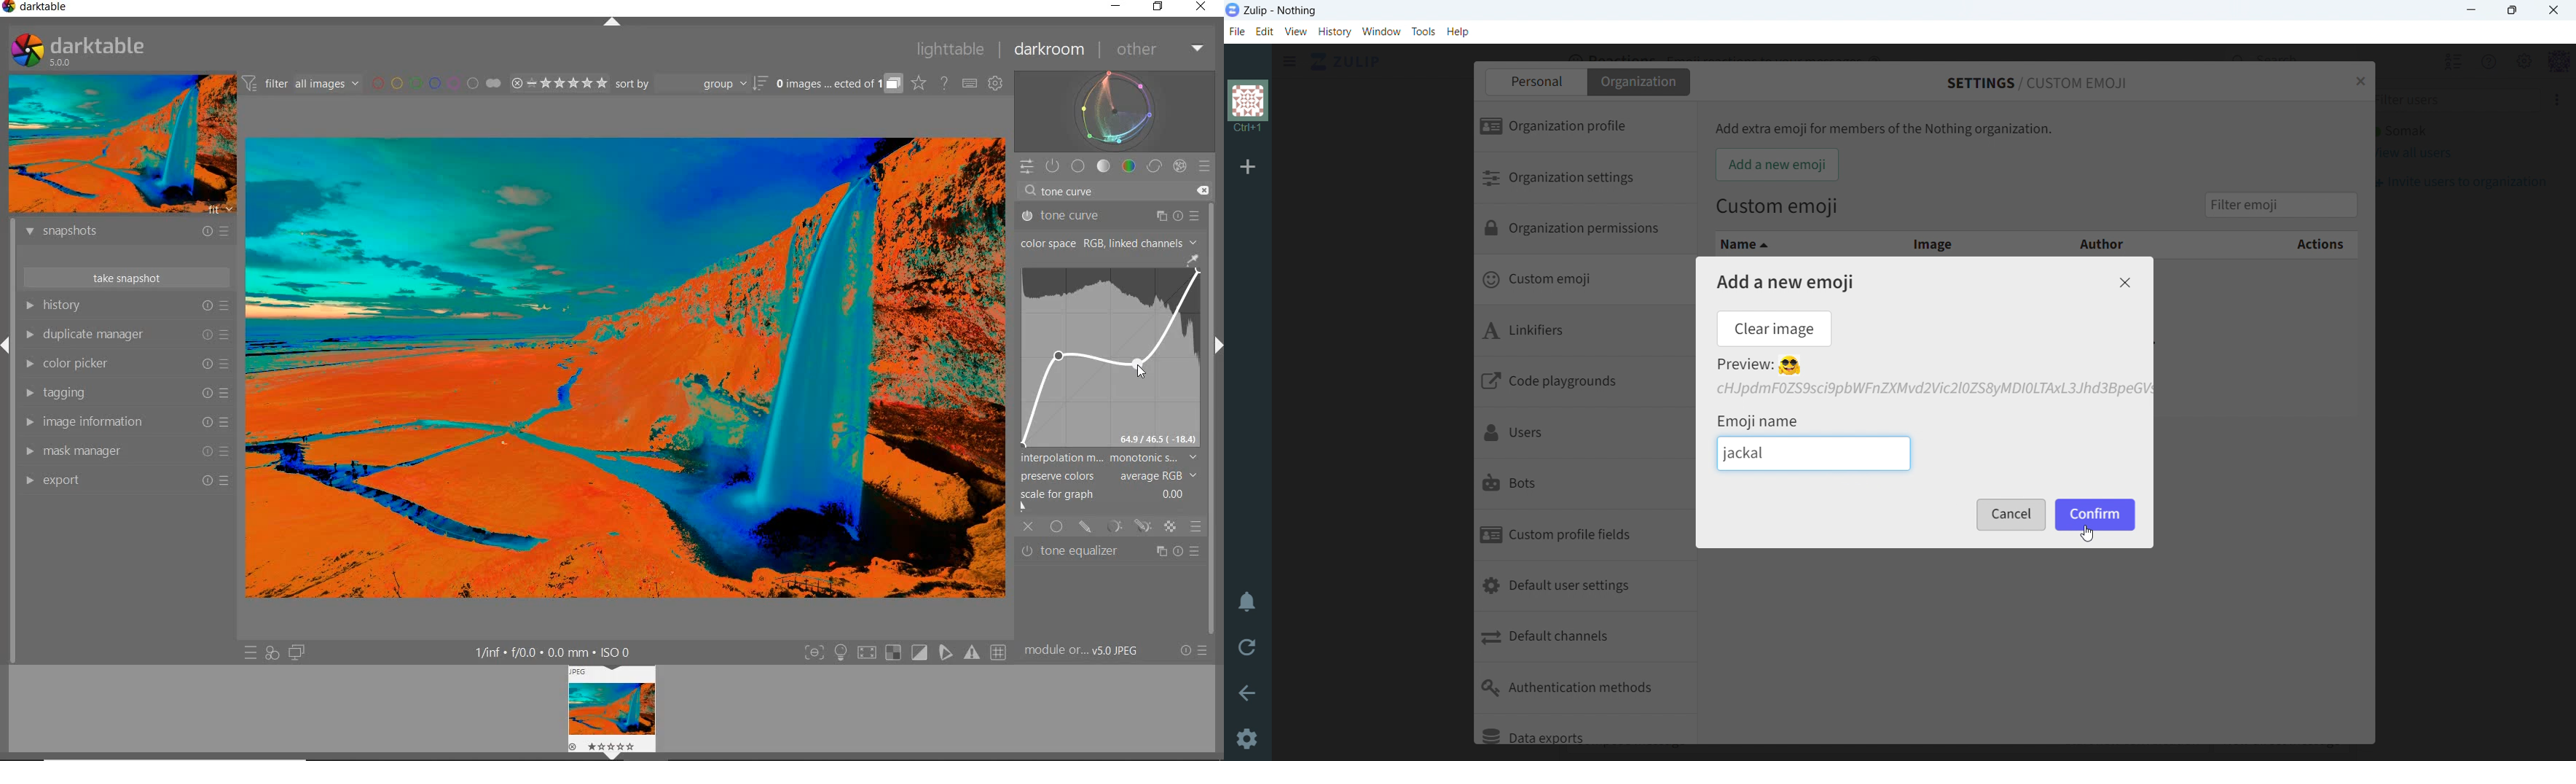 Image resolution: width=2576 pixels, height=784 pixels. I want to click on organization permissions, so click(1584, 231).